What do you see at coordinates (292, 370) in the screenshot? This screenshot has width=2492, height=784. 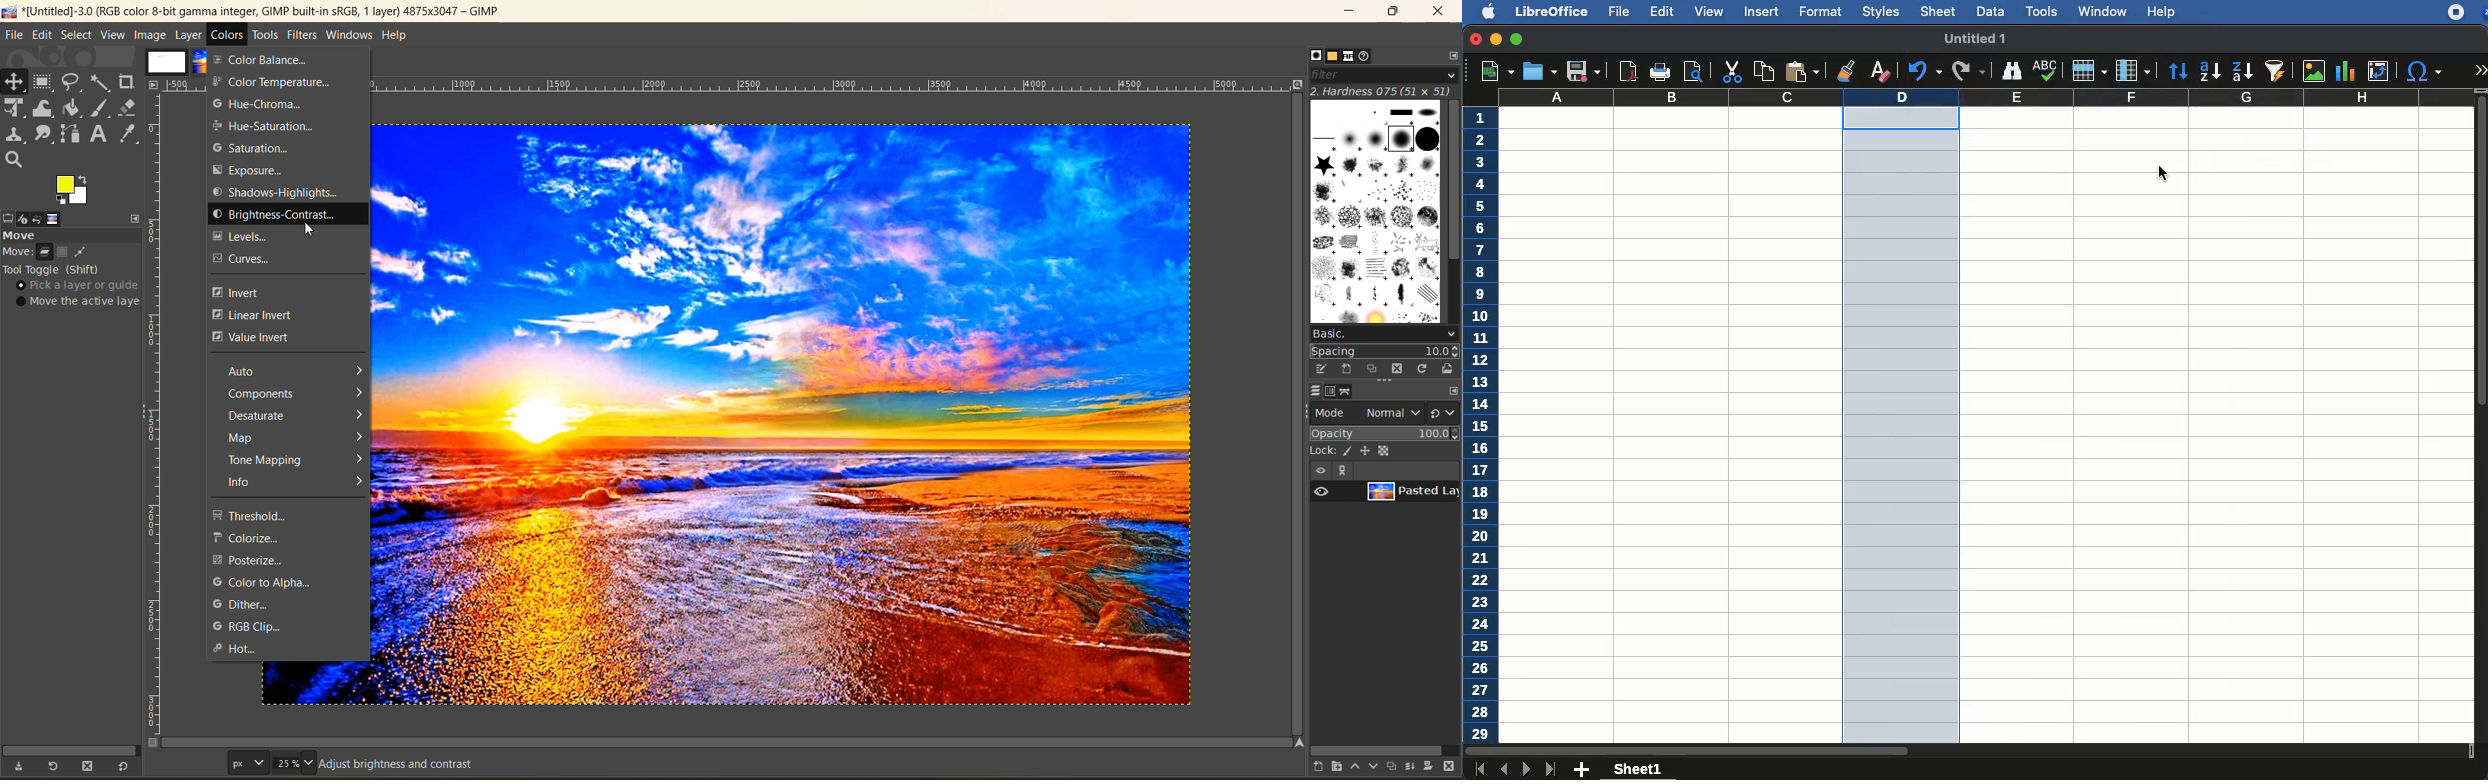 I see `auto` at bounding box center [292, 370].